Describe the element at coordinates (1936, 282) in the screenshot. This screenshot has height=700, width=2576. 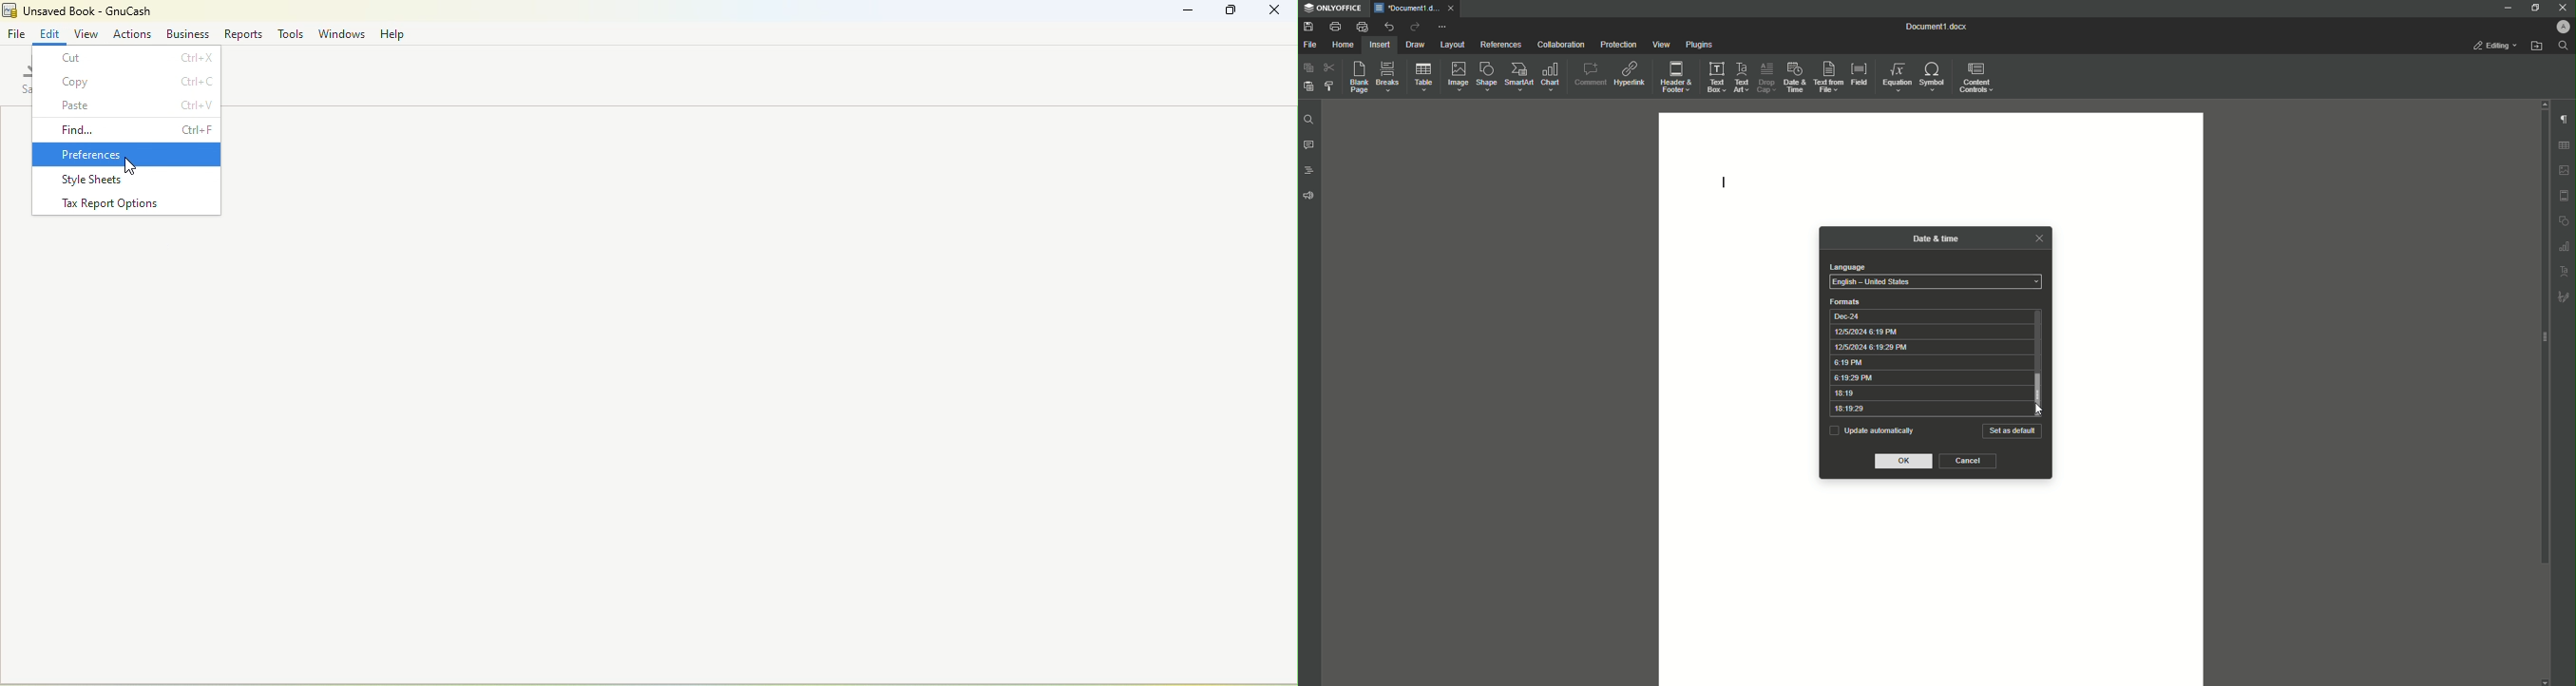
I see `select language` at that location.